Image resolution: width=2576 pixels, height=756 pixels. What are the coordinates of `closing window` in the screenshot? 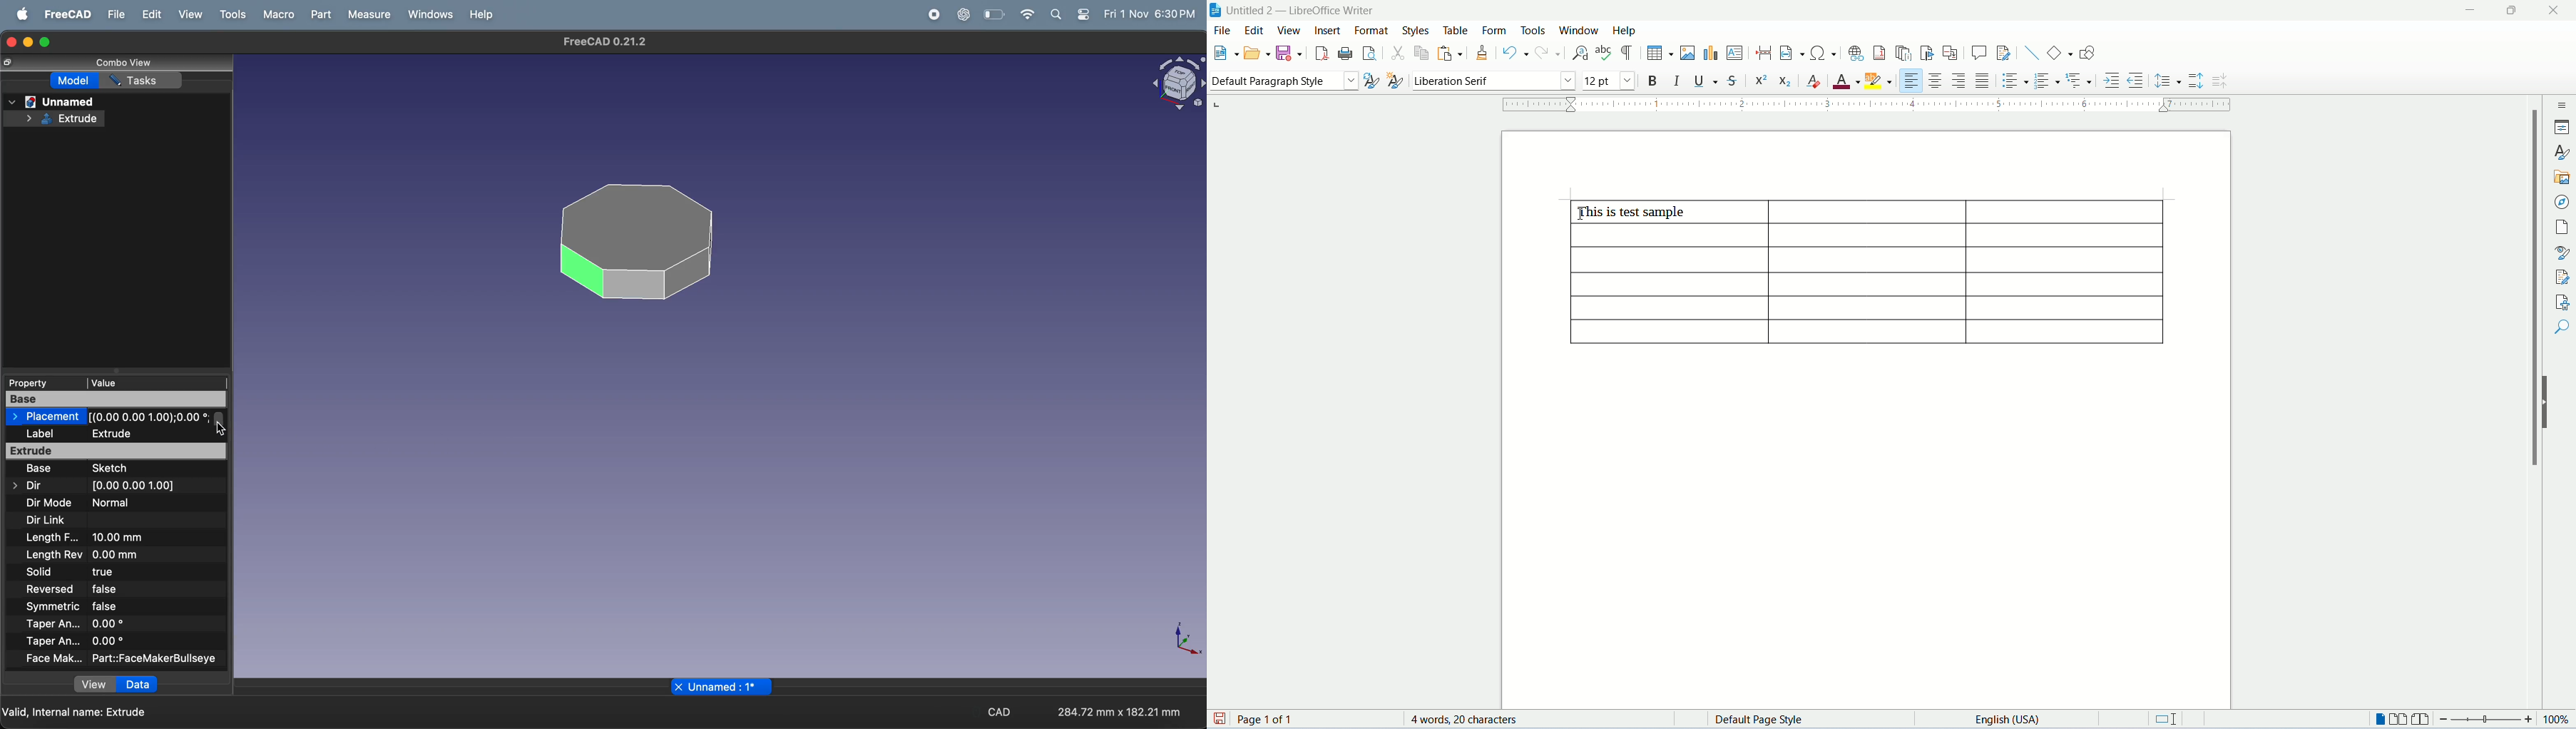 It's located at (10, 41).